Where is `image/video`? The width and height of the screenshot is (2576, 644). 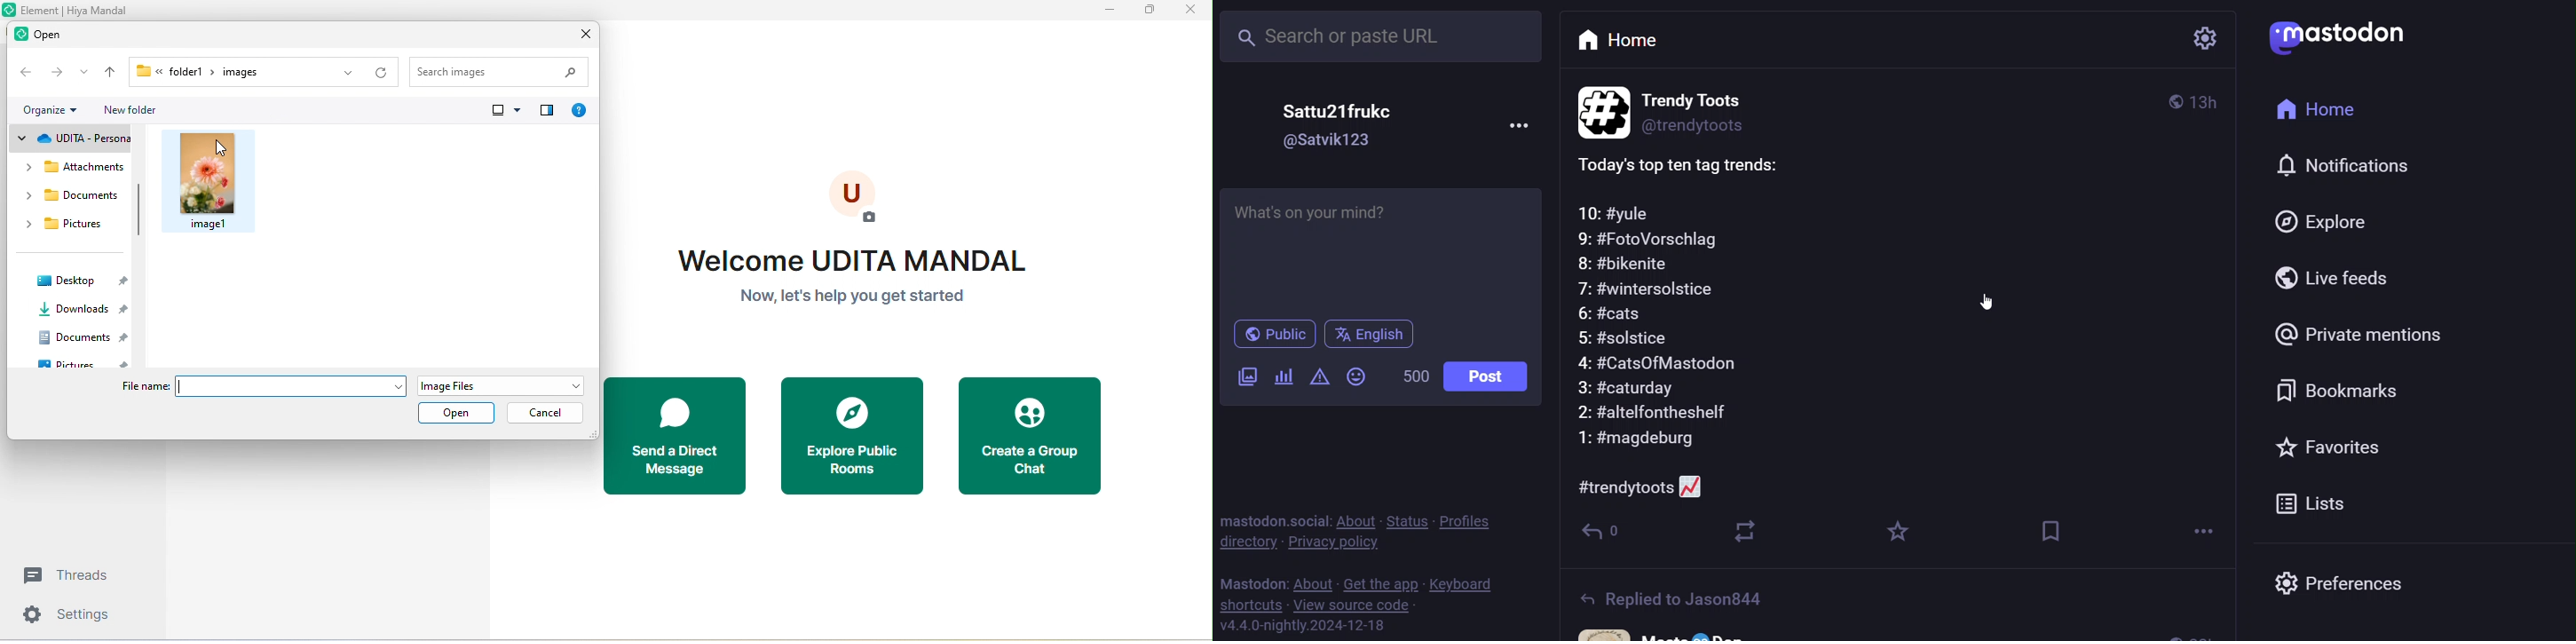 image/video is located at coordinates (1247, 375).